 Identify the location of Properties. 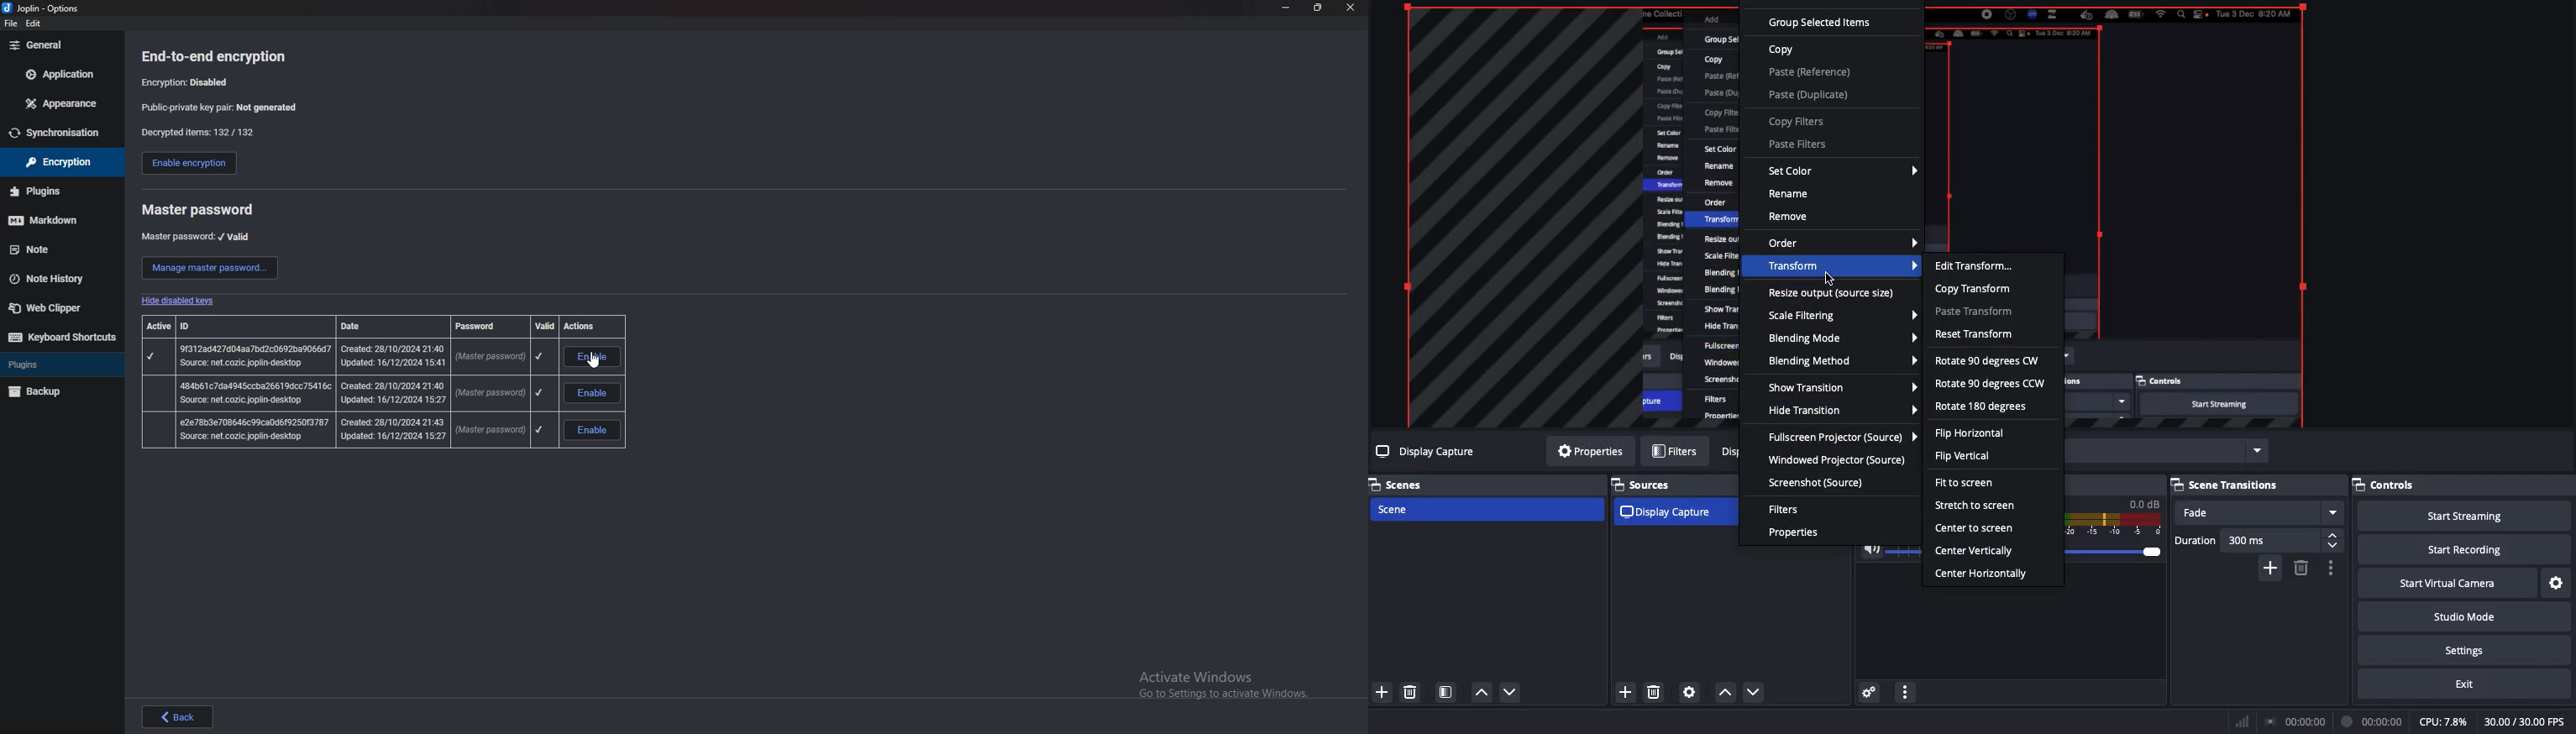
(1589, 453).